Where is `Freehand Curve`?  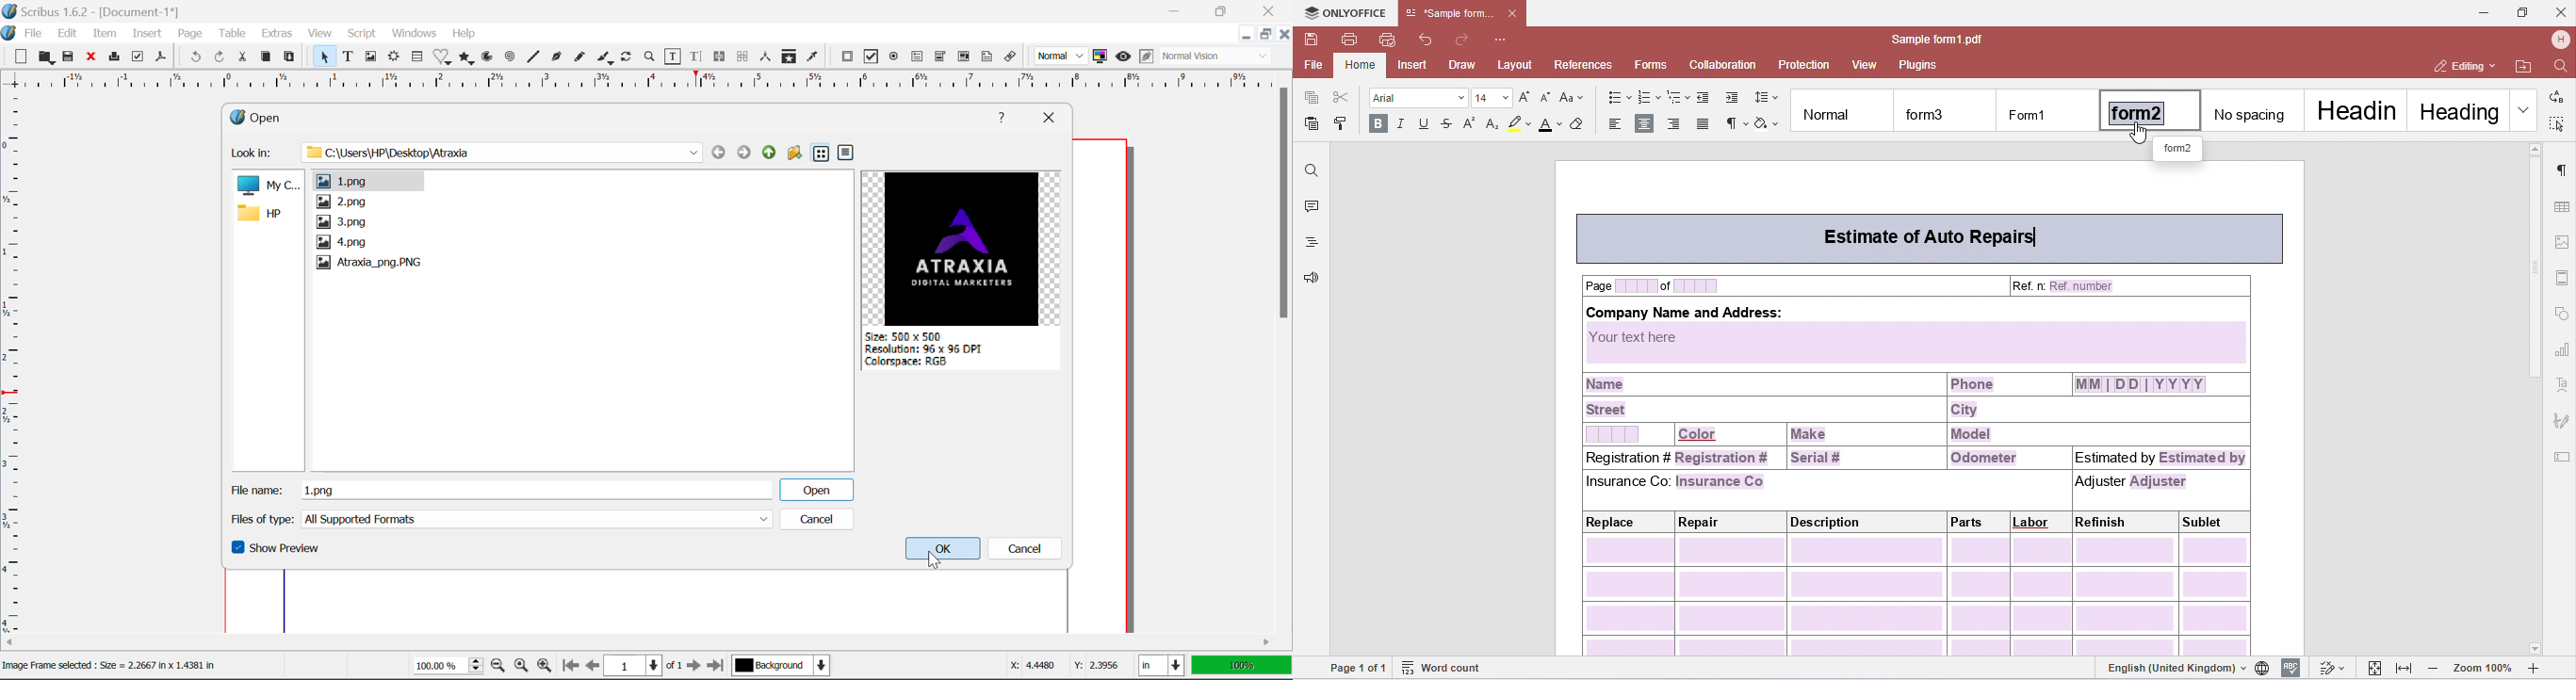
Freehand Curve is located at coordinates (581, 57).